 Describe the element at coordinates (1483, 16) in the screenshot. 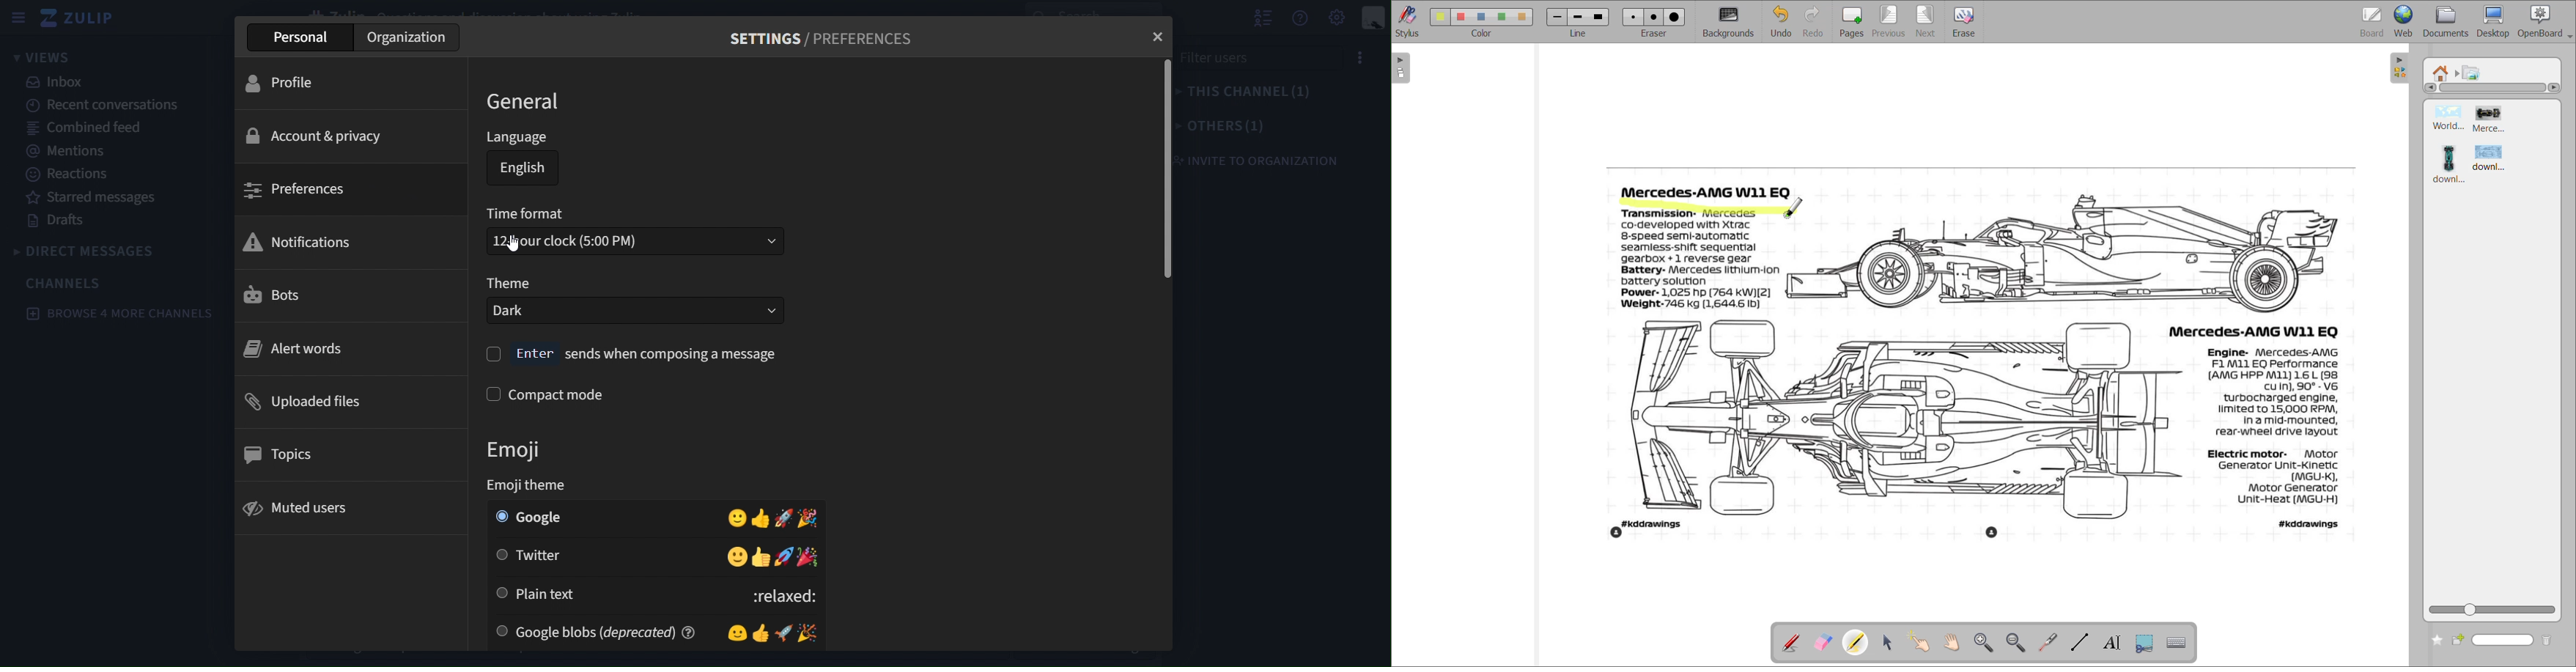

I see `color 3` at that location.